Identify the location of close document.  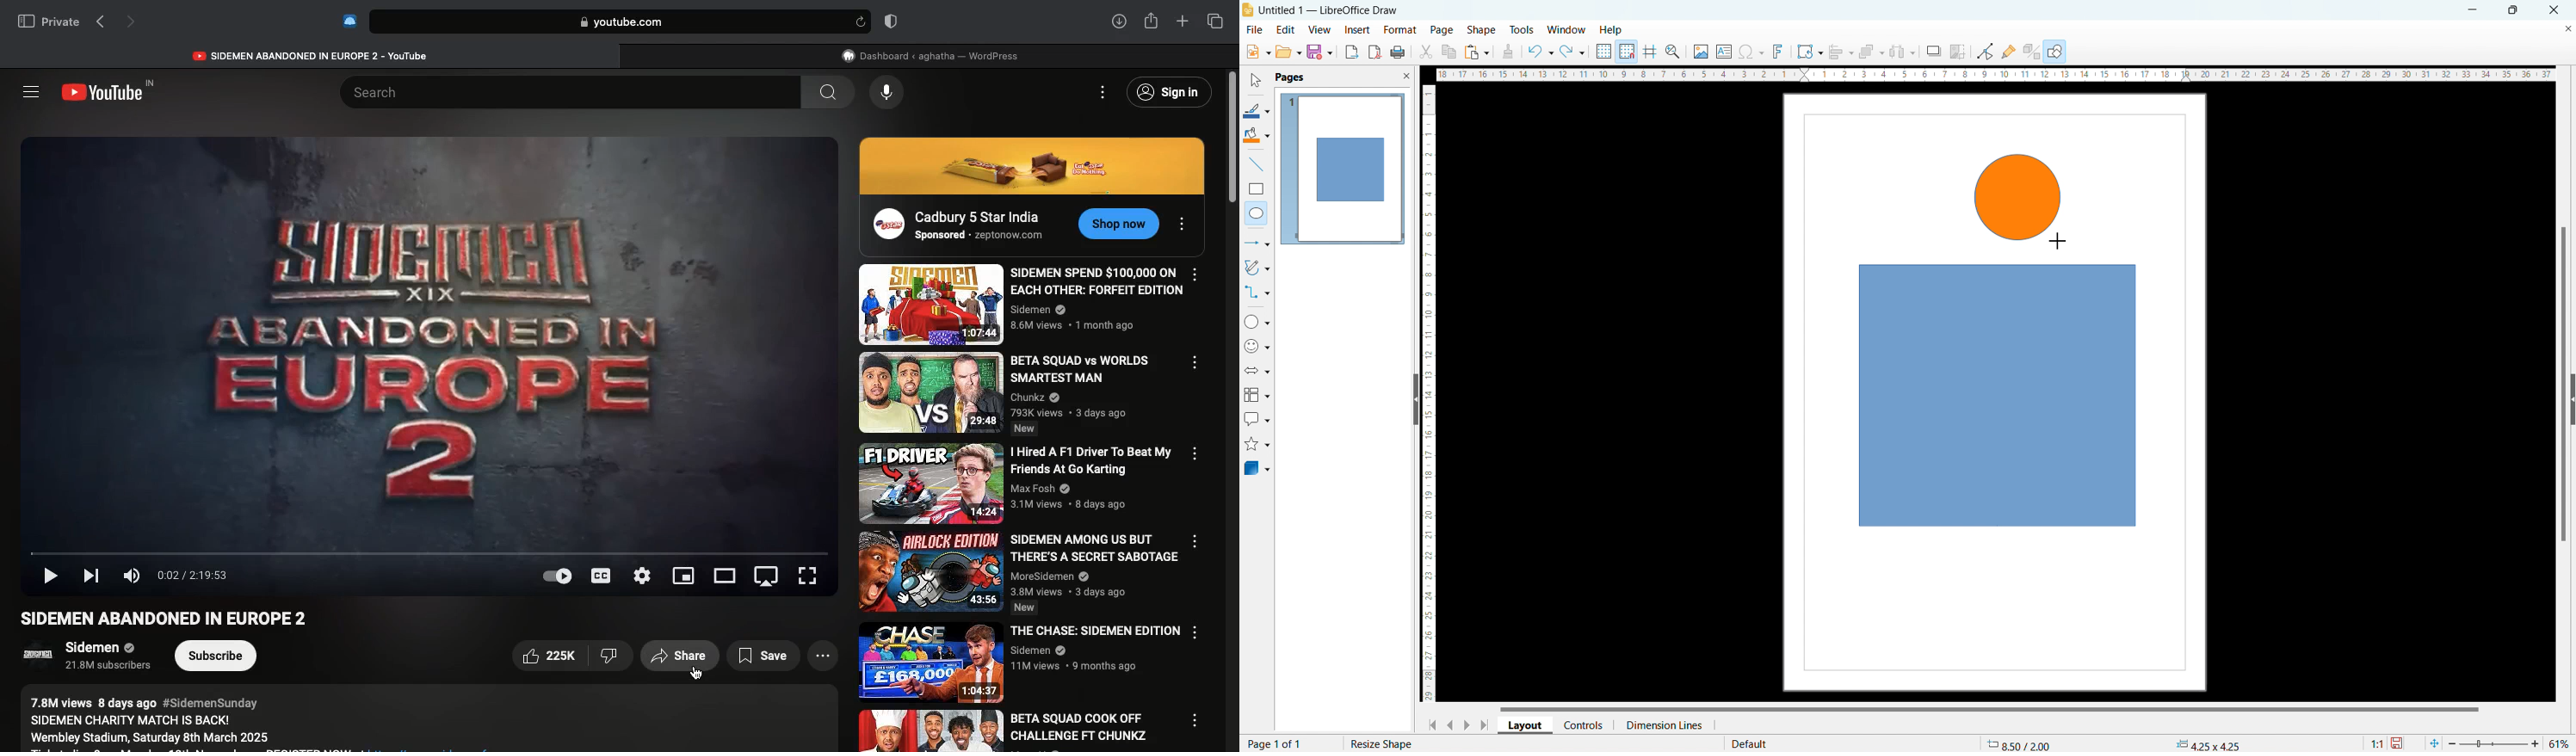
(2568, 28).